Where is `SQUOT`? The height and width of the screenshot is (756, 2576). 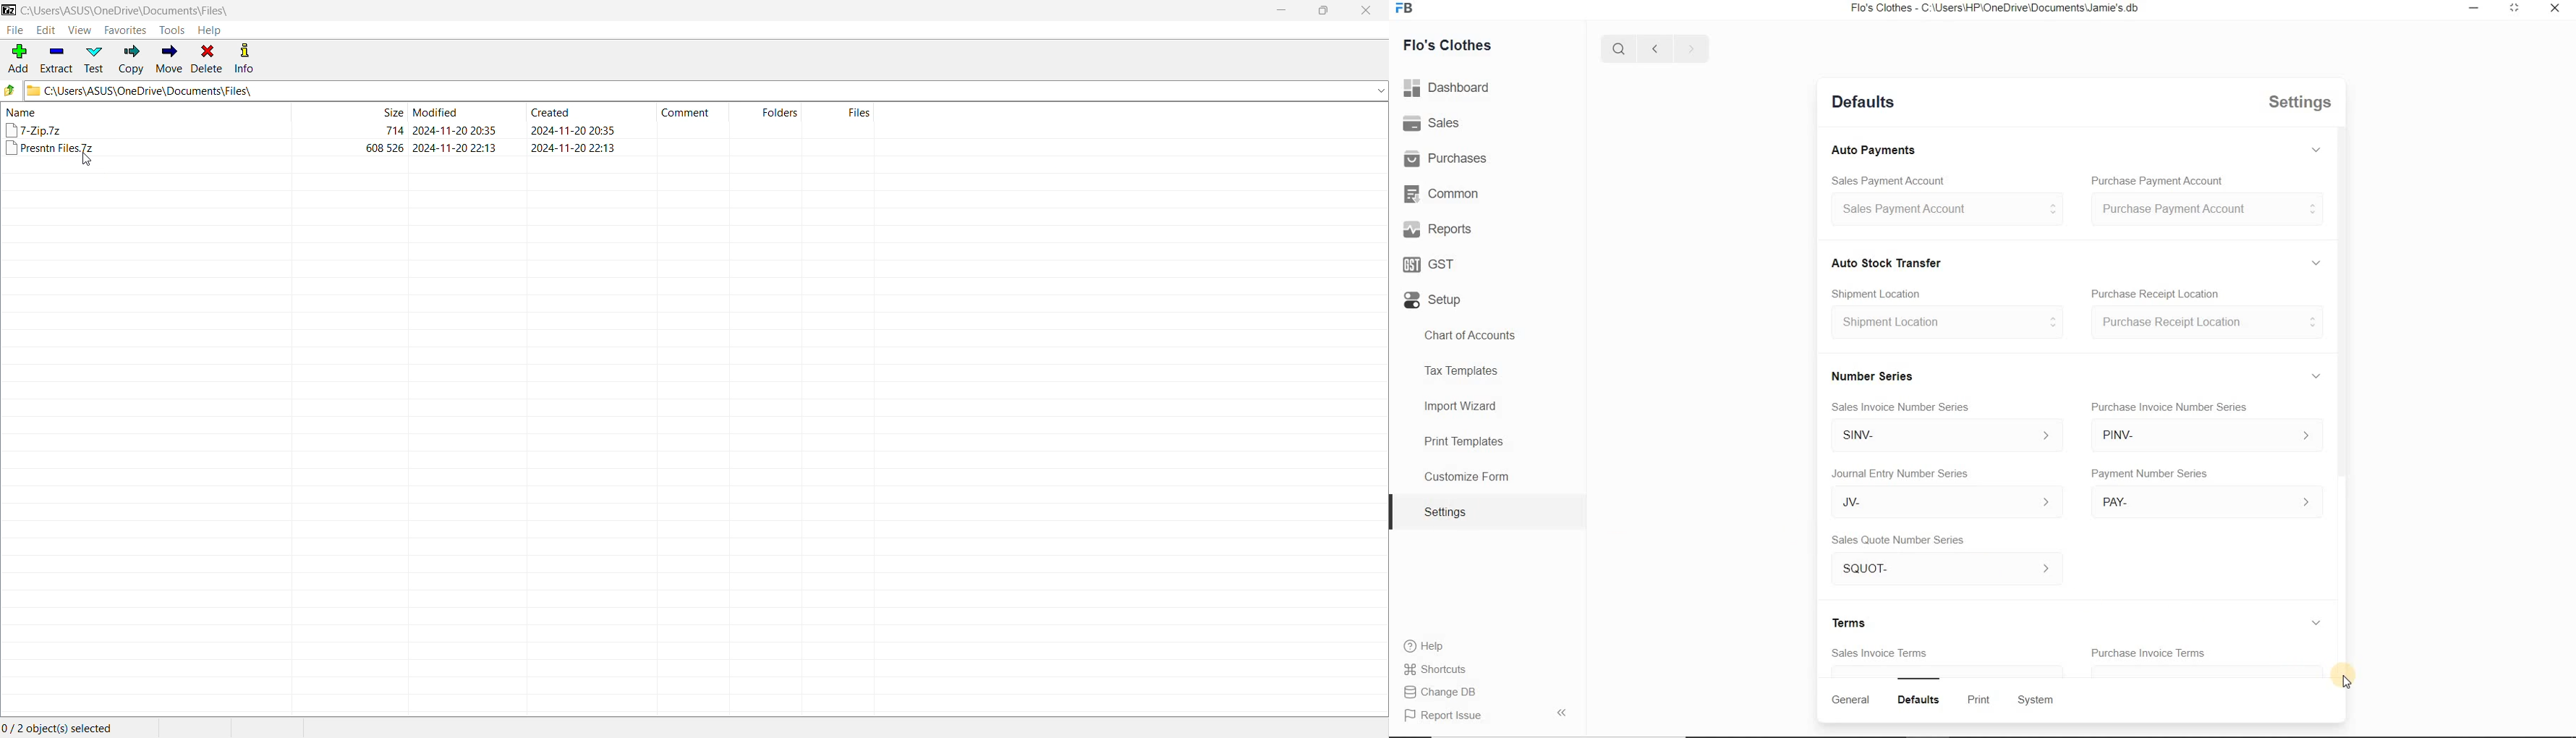
SQUOT is located at coordinates (1944, 568).